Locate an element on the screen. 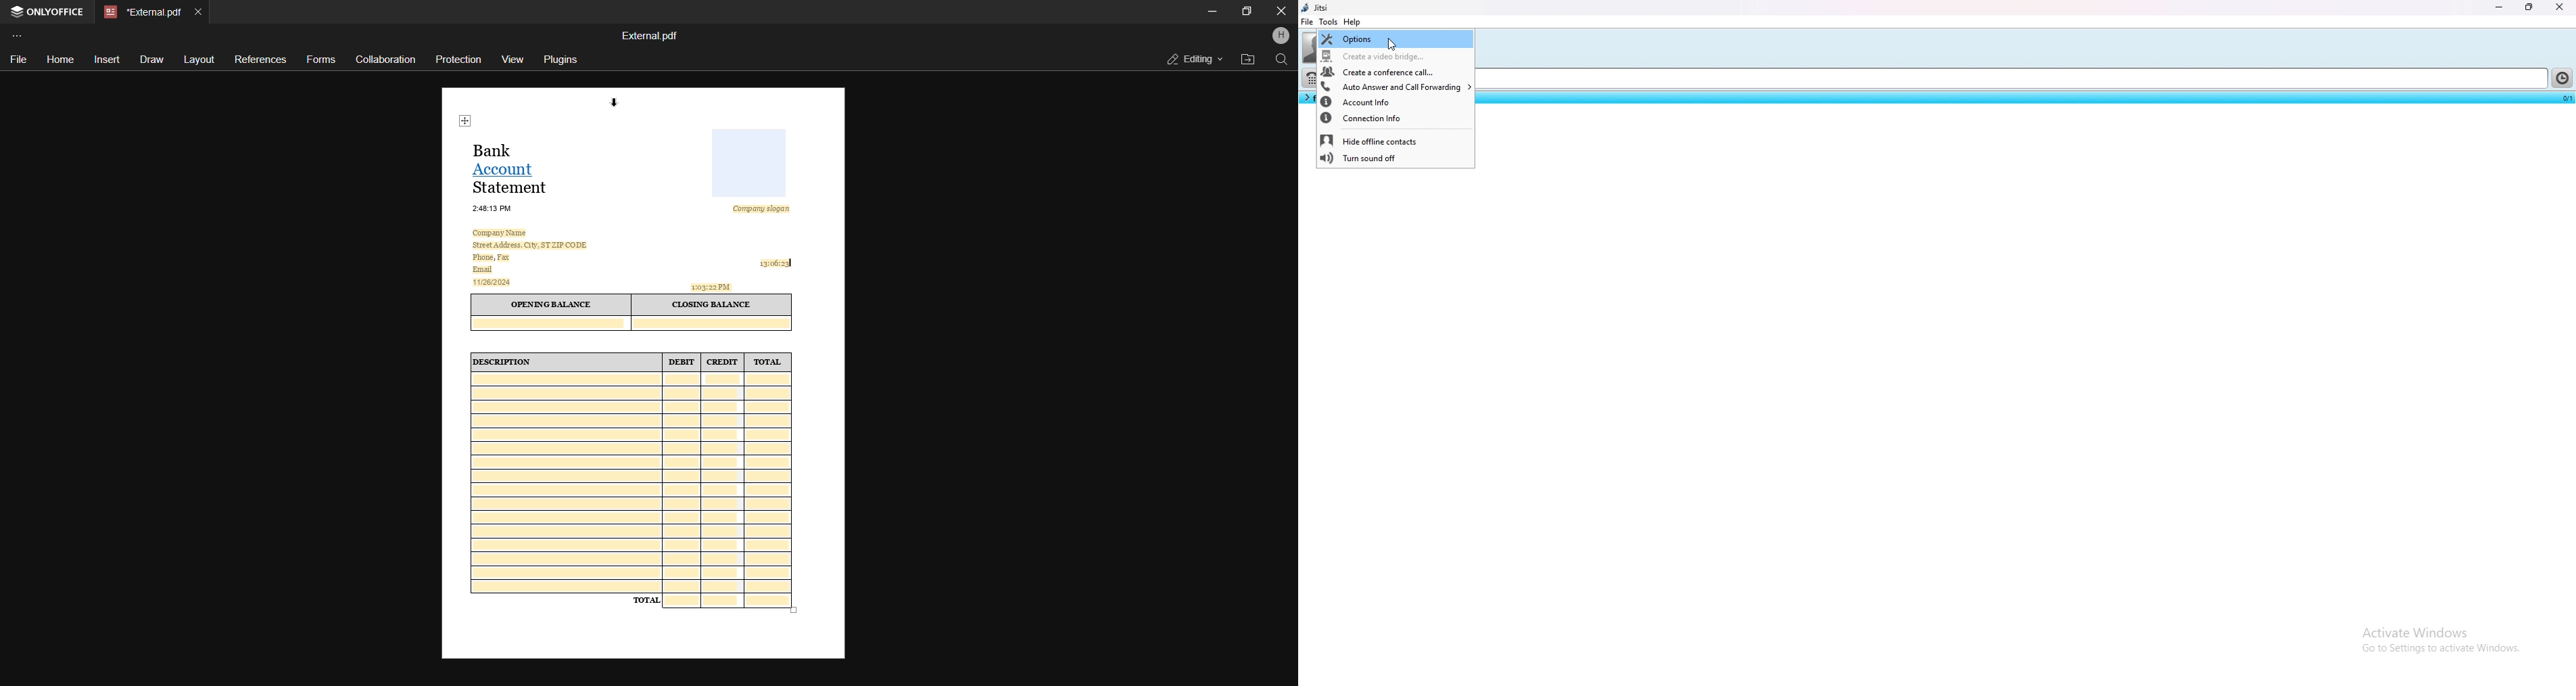 The height and width of the screenshot is (700, 2576). resize is located at coordinates (2531, 7).